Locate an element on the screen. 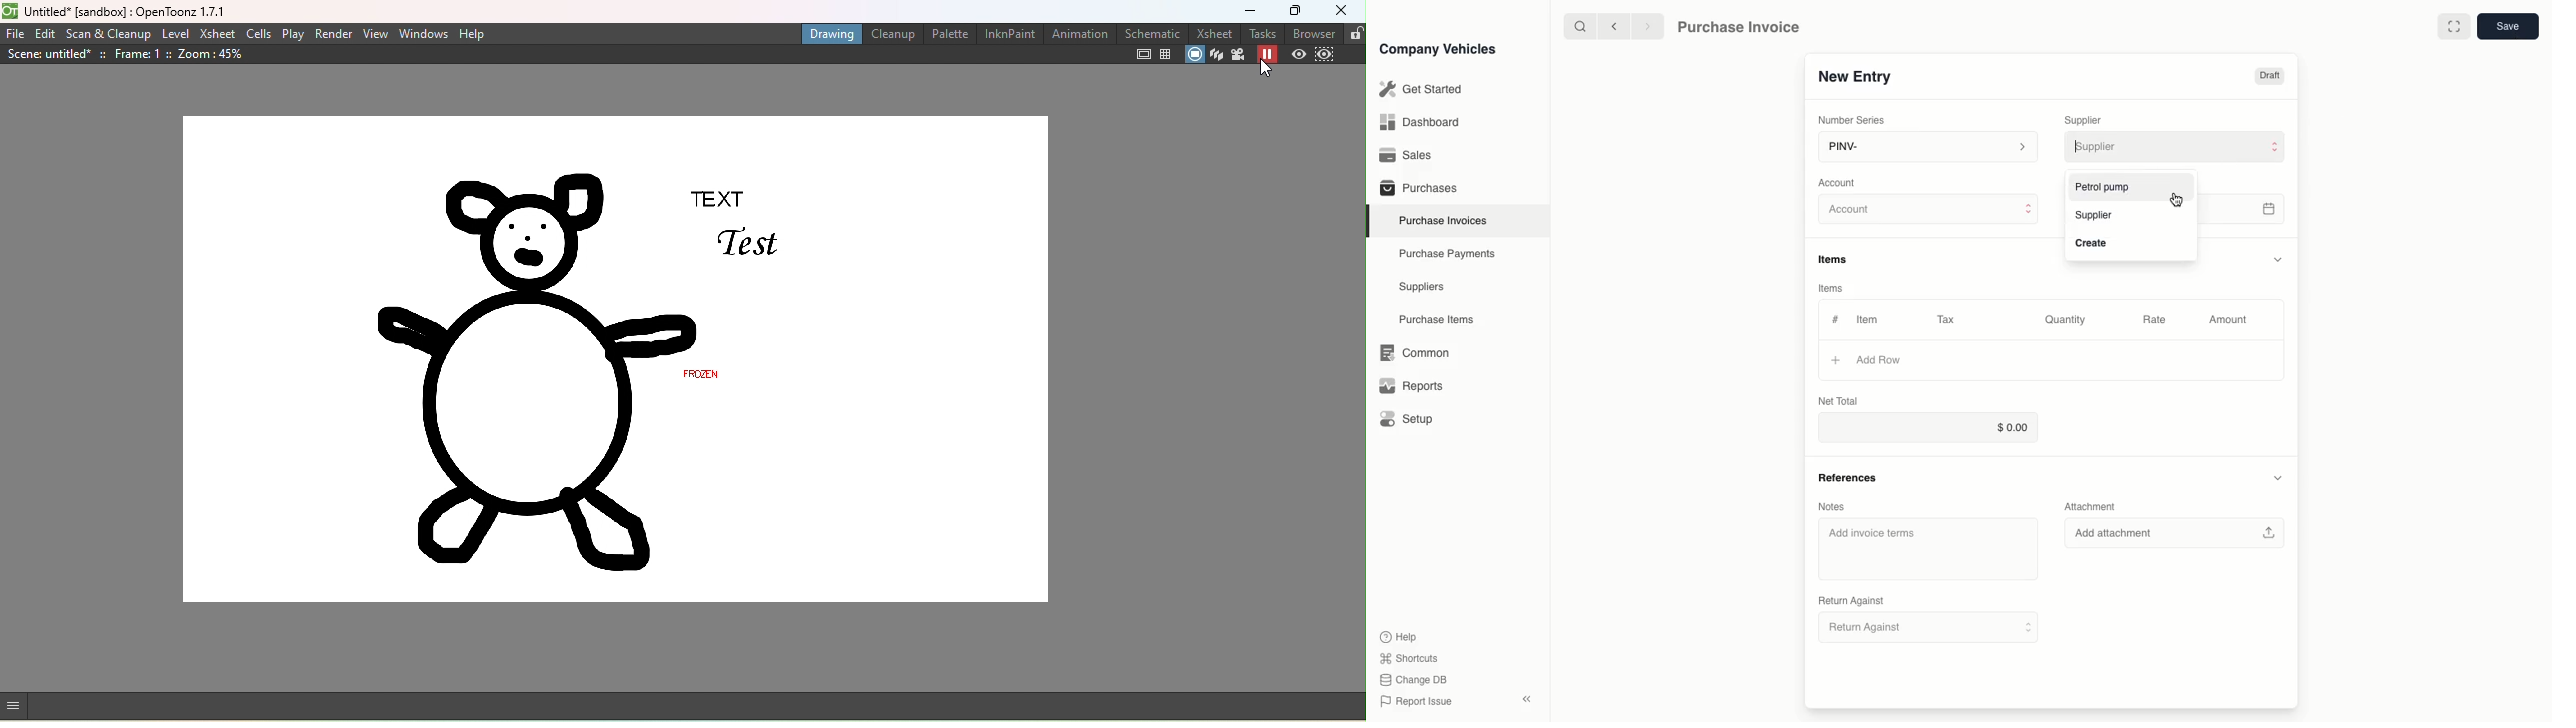 Image resolution: width=2576 pixels, height=728 pixels. Xsheet is located at coordinates (215, 33).